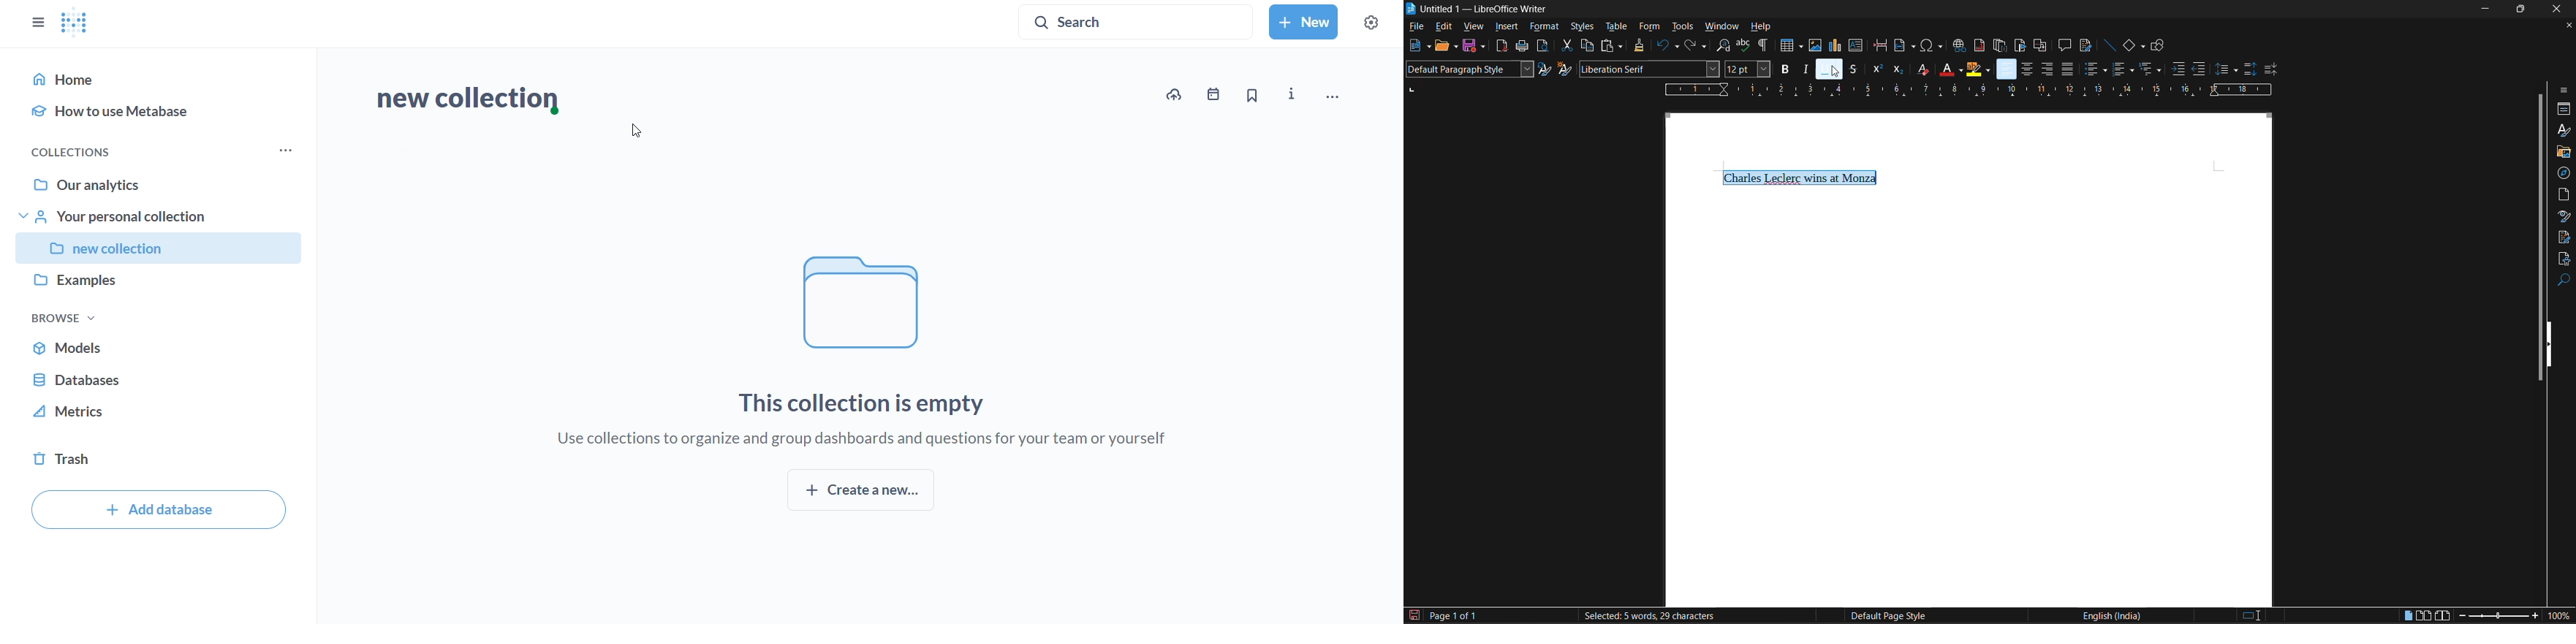 The height and width of the screenshot is (644, 2576). What do you see at coordinates (1978, 70) in the screenshot?
I see `character highlighting yellow` at bounding box center [1978, 70].